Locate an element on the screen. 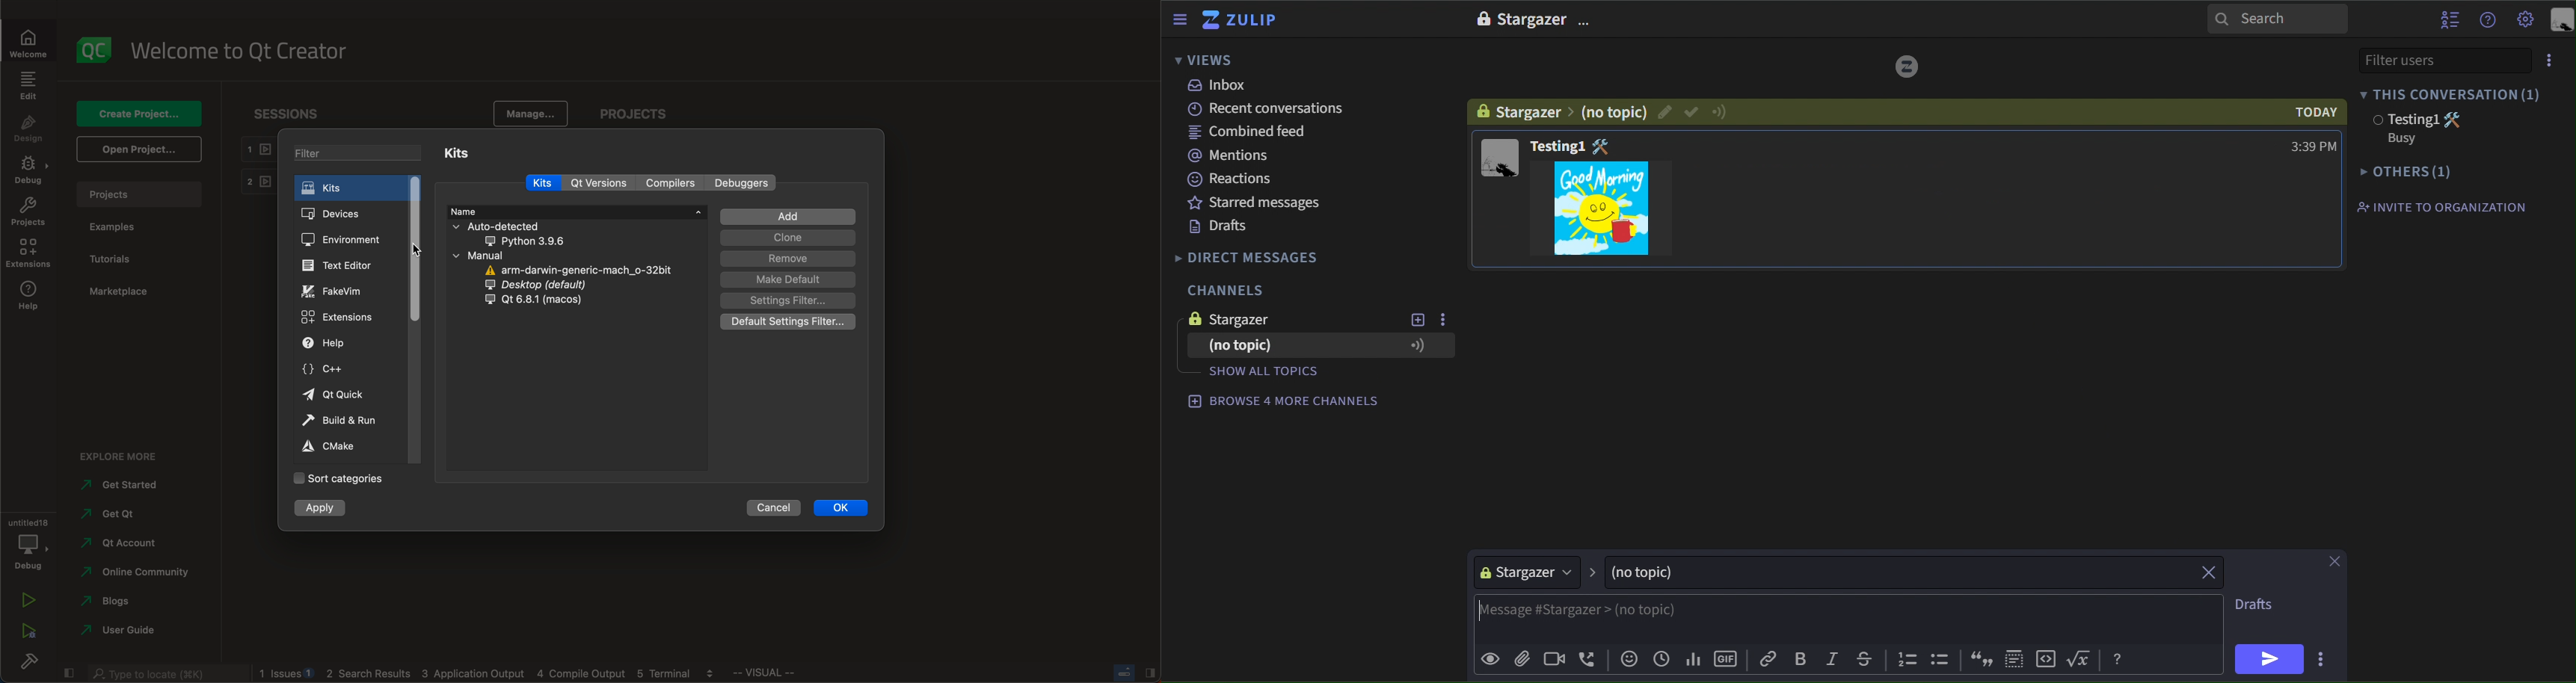  show all topics is located at coordinates (1297, 371).